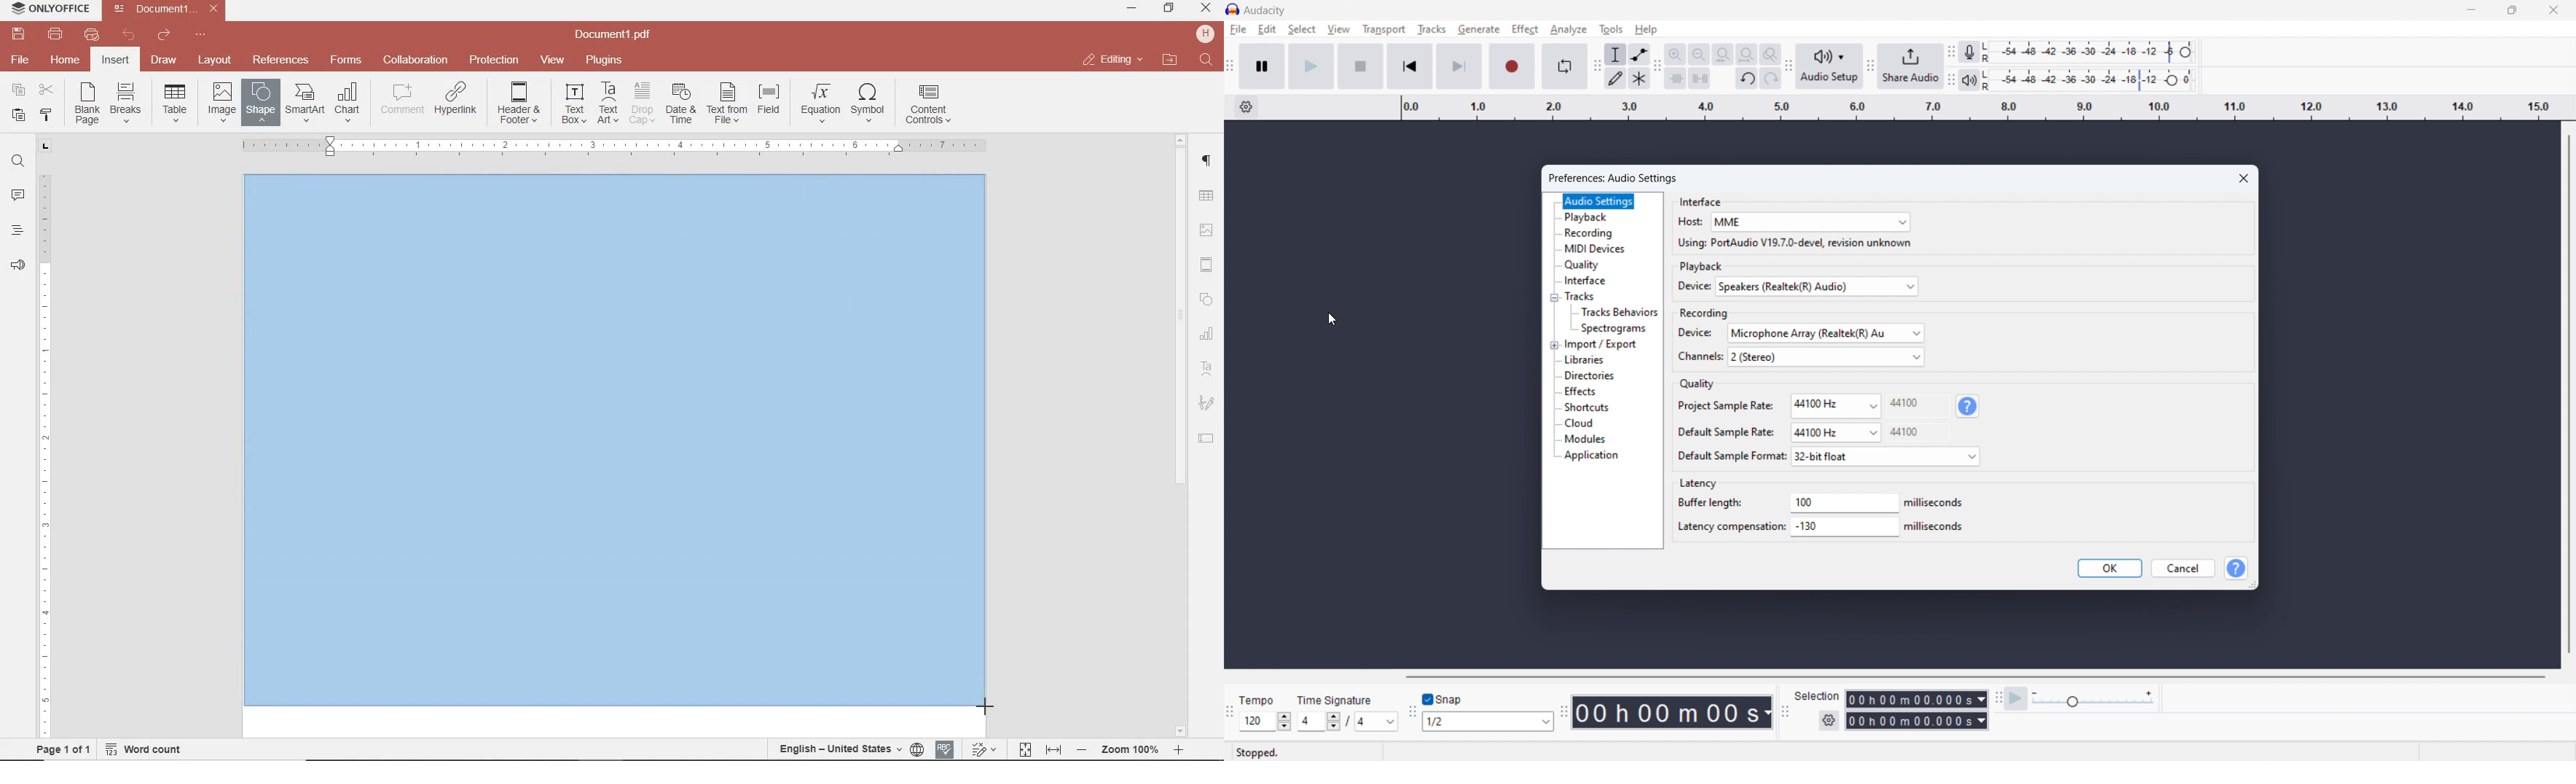 The width and height of the screenshot is (2576, 784). What do you see at coordinates (1871, 67) in the screenshot?
I see `share audio toolbar` at bounding box center [1871, 67].